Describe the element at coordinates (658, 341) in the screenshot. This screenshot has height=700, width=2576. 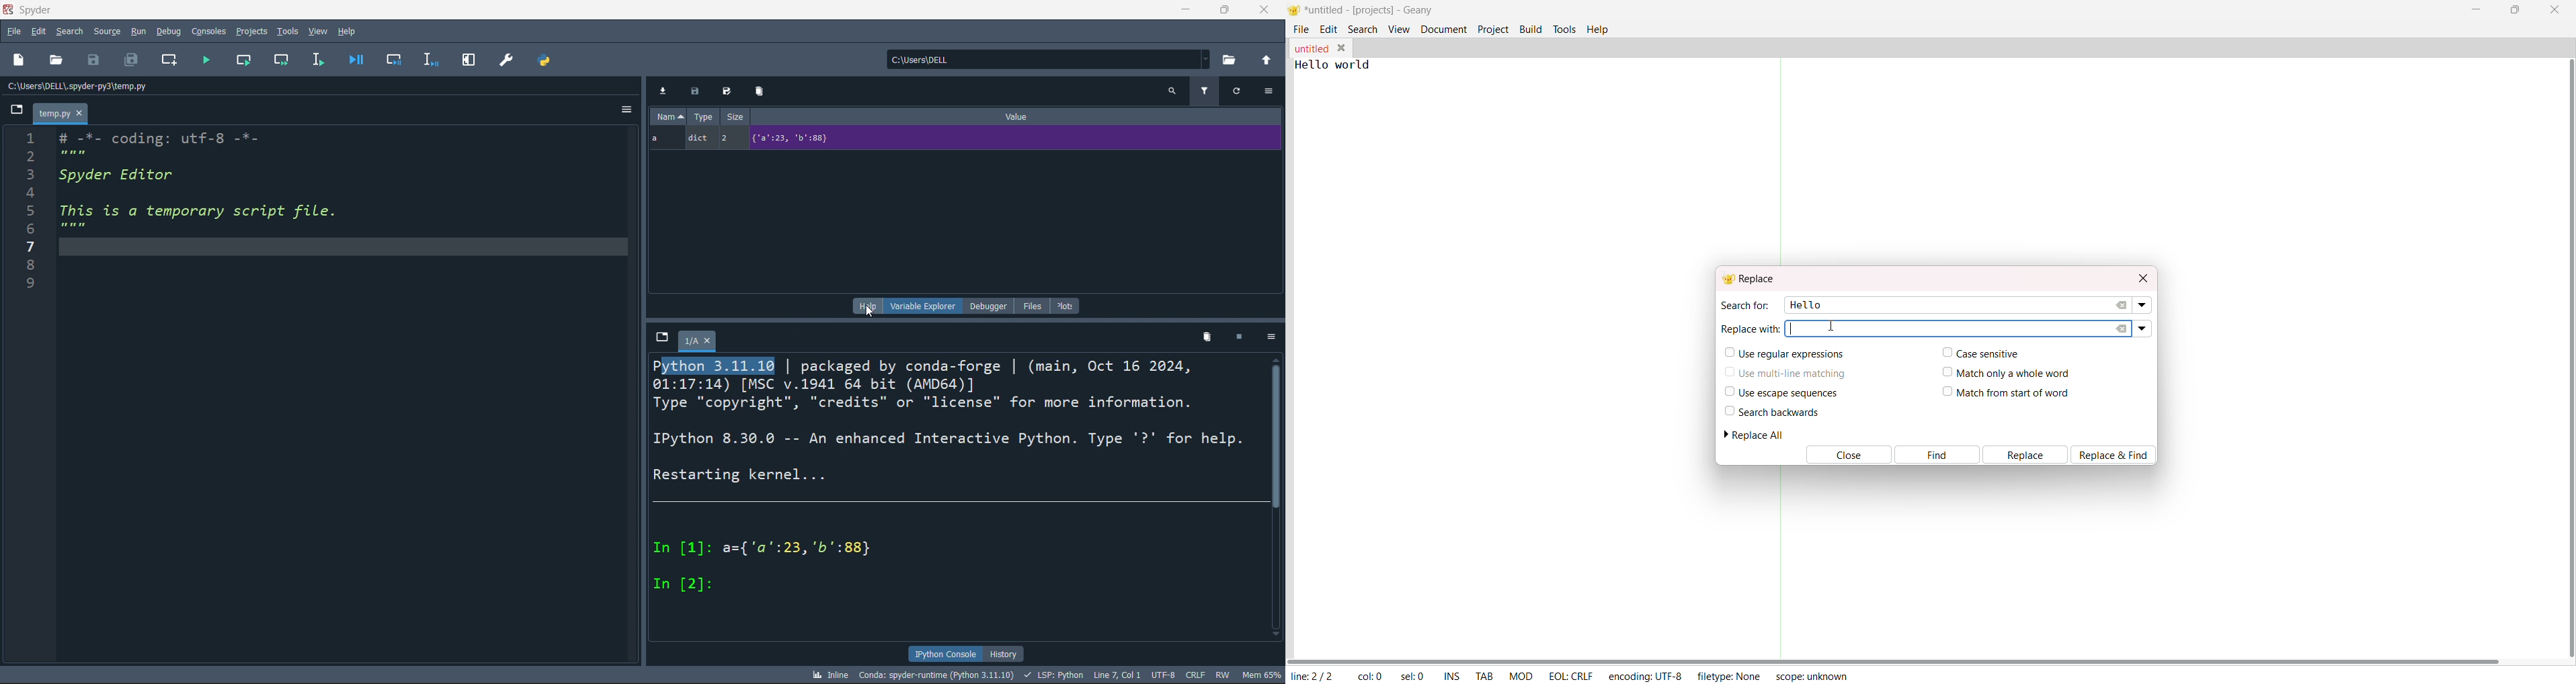
I see `browse tabs` at that location.